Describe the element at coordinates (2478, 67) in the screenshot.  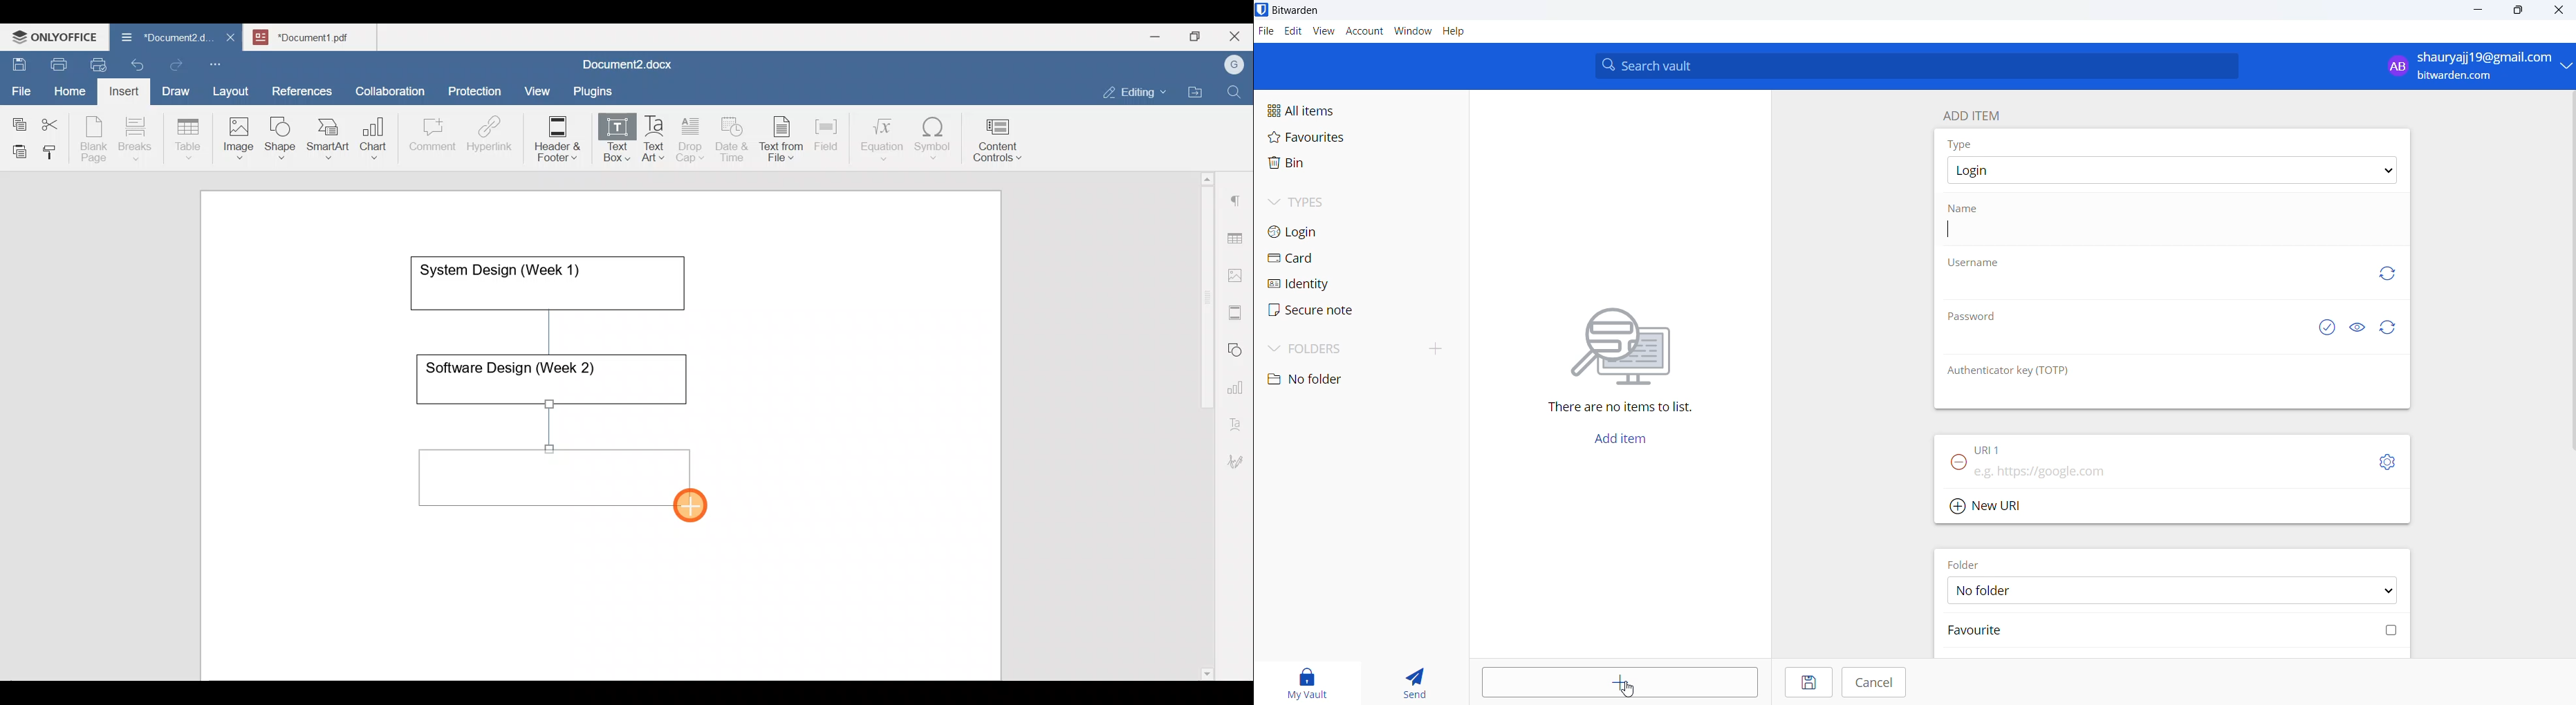
I see `login and logout options` at that location.